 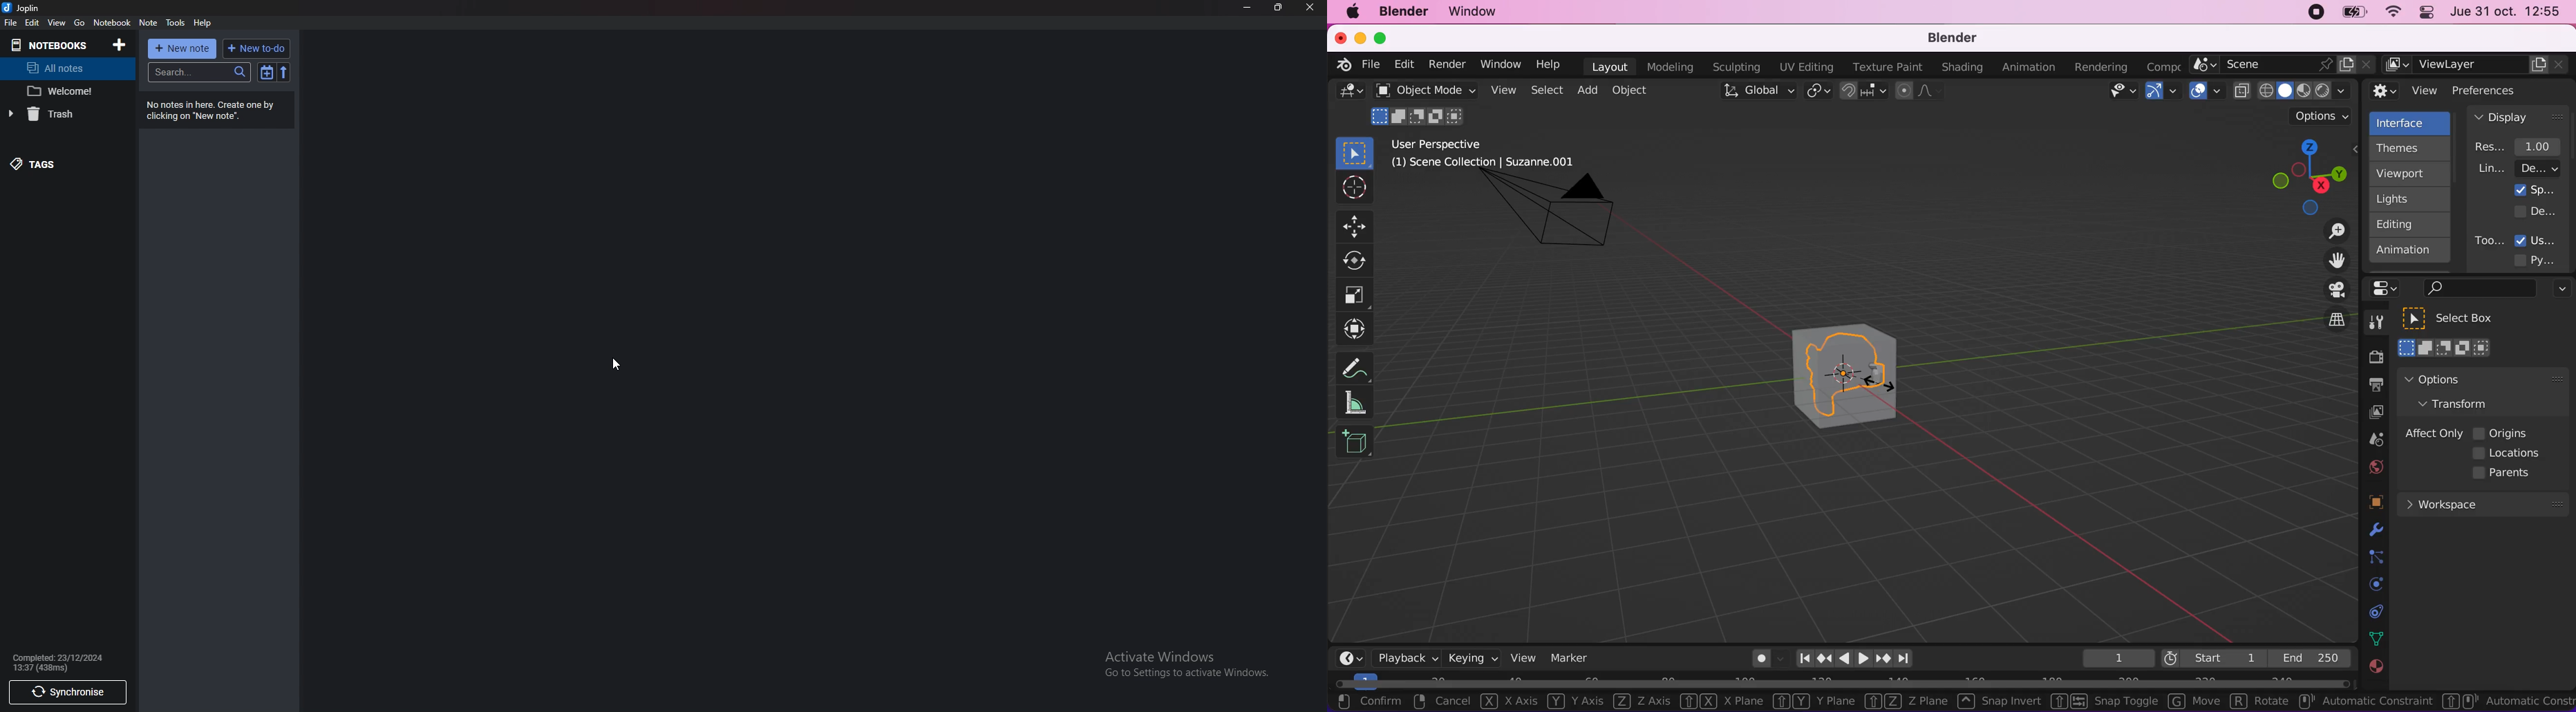 I want to click on view, so click(x=2404, y=91).